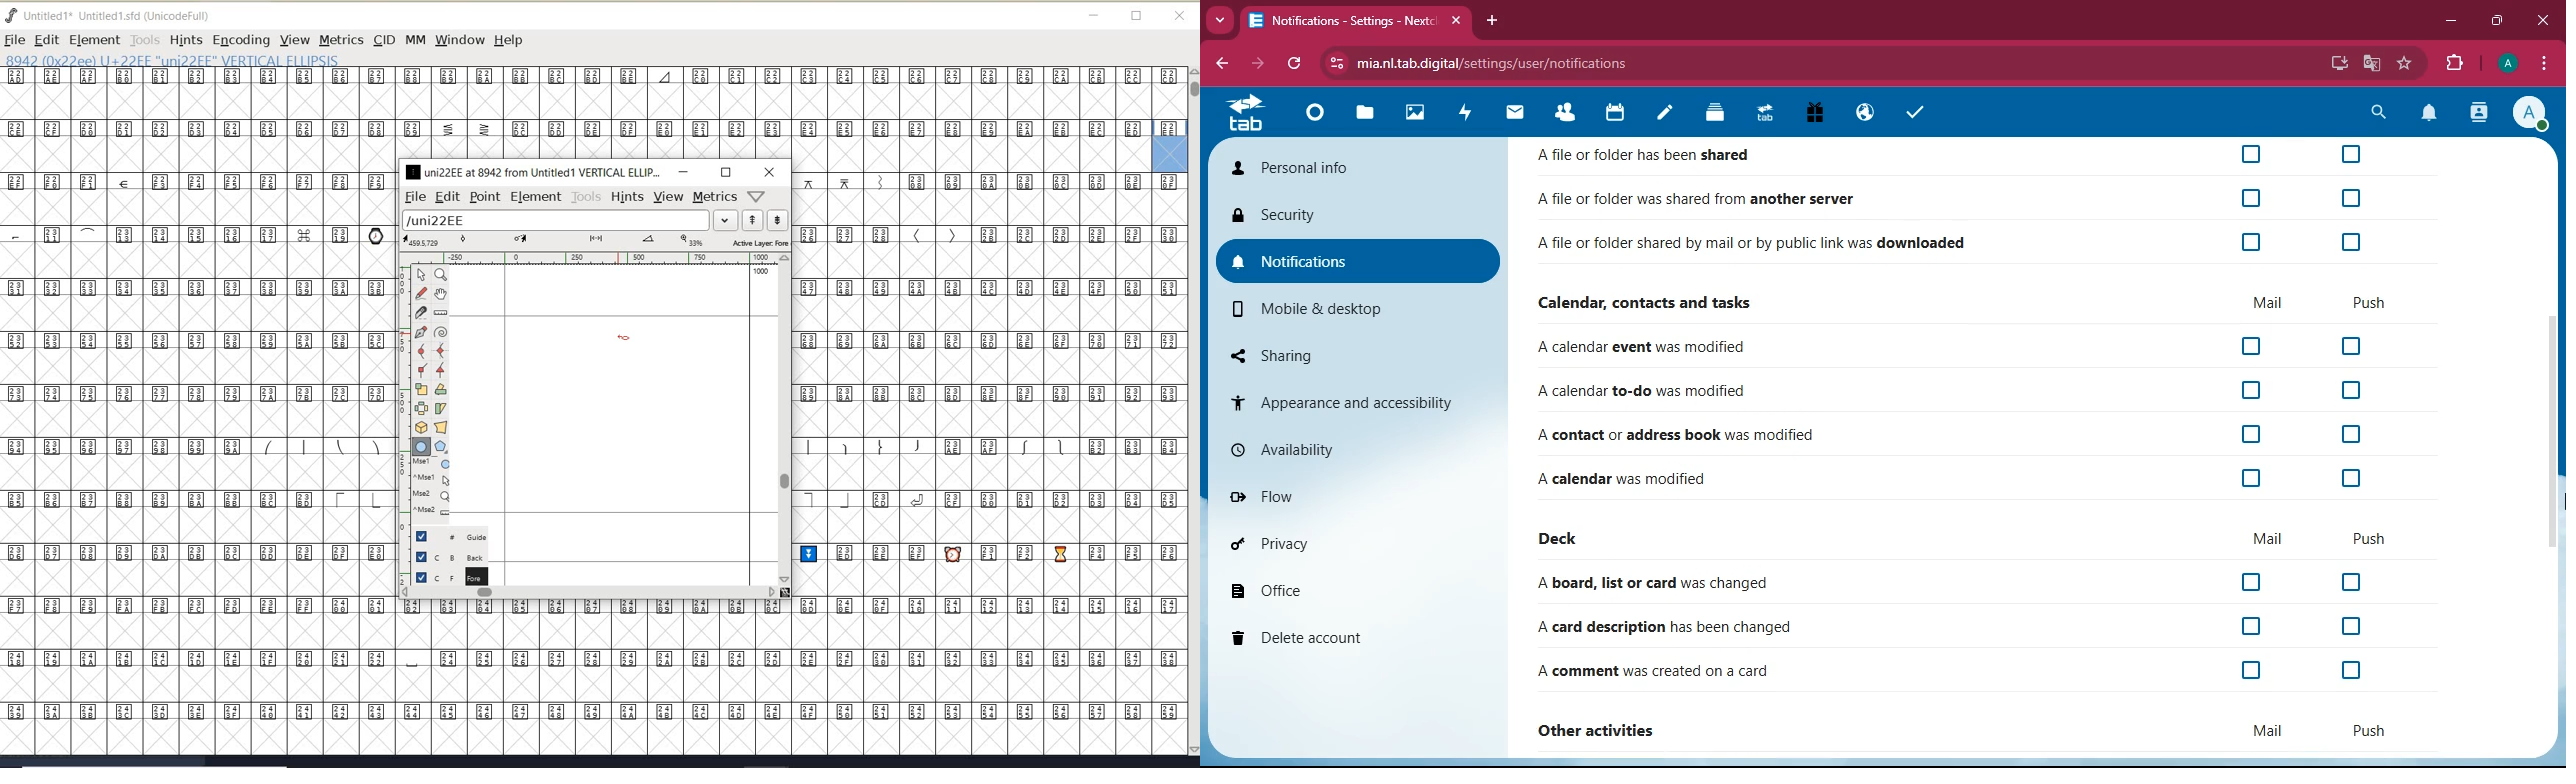 This screenshot has height=784, width=2576. What do you see at coordinates (1663, 581) in the screenshot?
I see `A board, list or card was changed` at bounding box center [1663, 581].